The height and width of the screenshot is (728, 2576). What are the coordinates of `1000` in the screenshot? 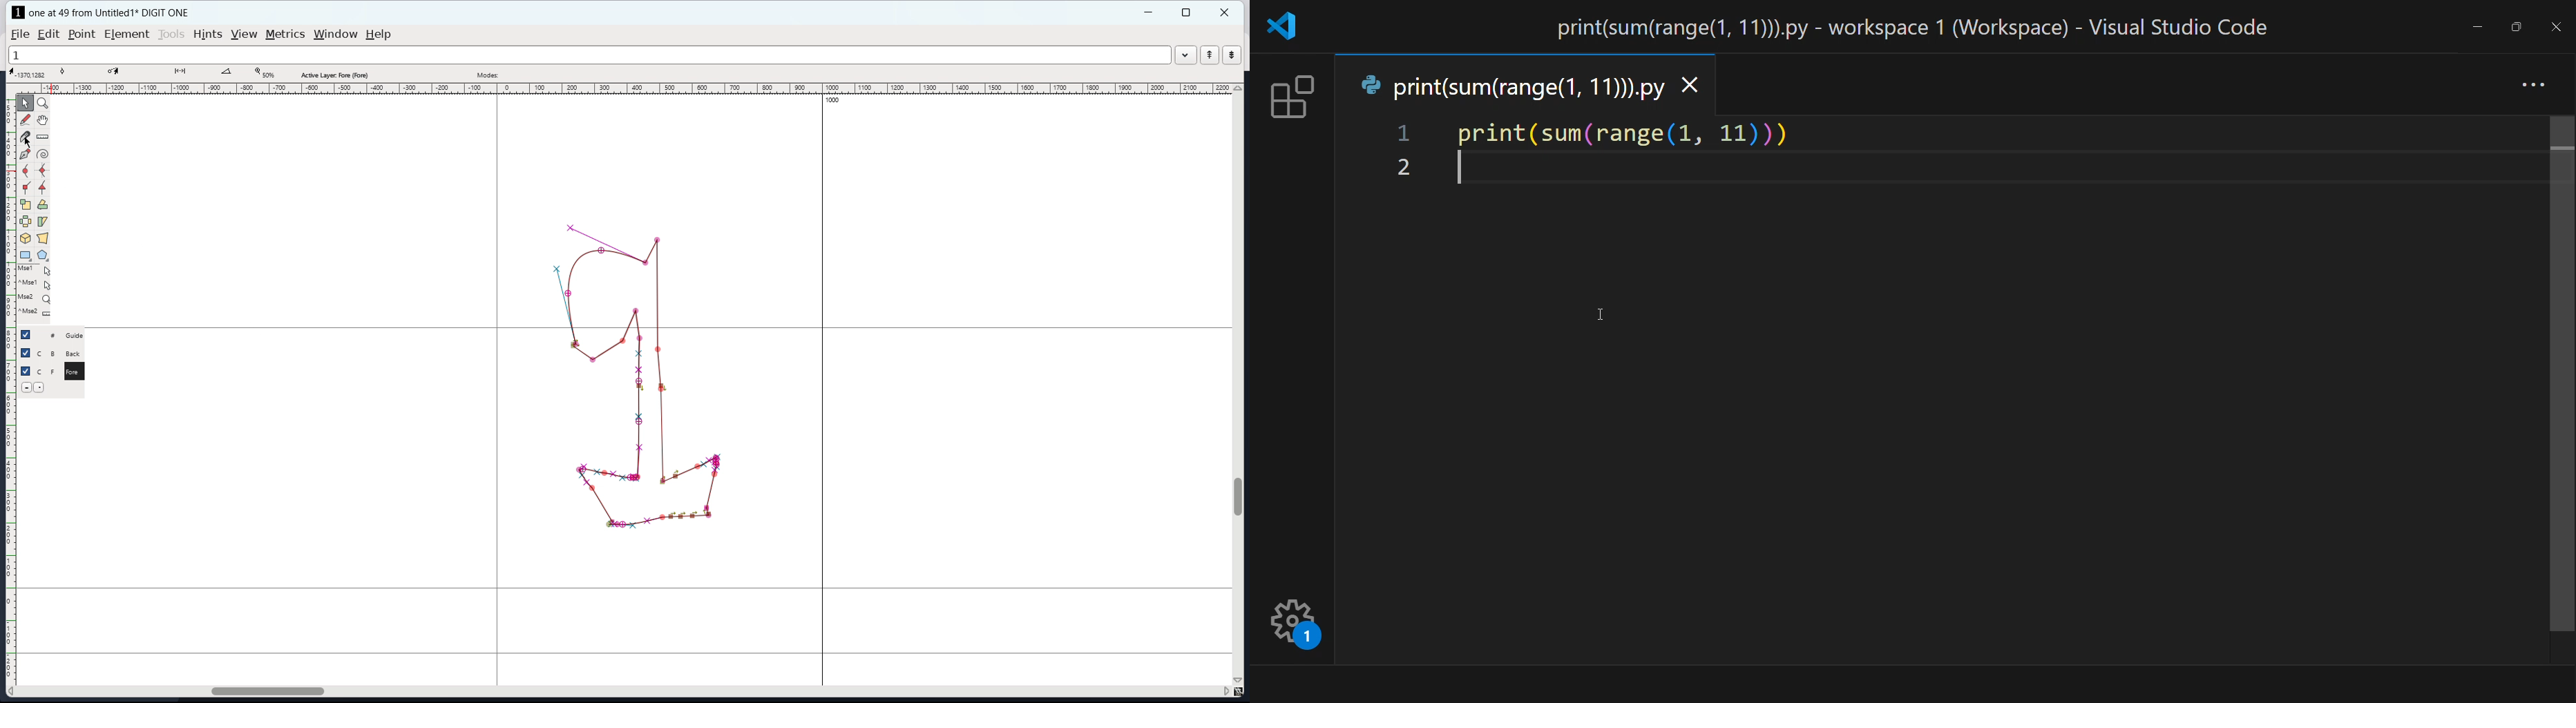 It's located at (833, 100).